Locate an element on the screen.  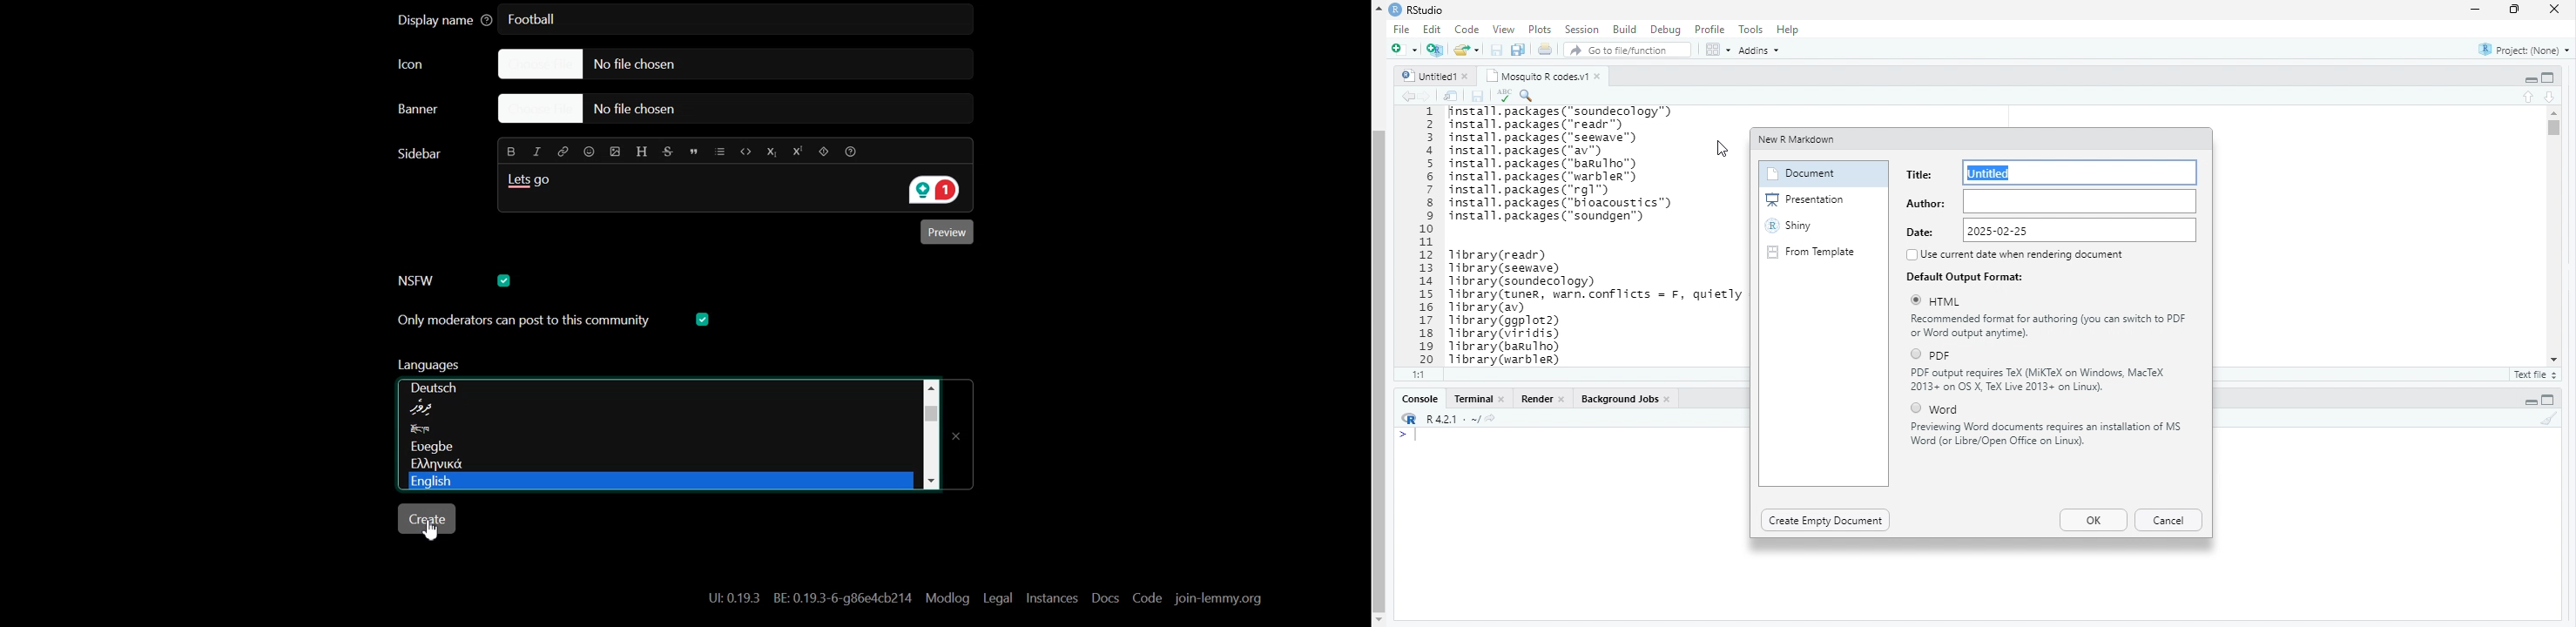
Choose Banner is located at coordinates (436, 113).